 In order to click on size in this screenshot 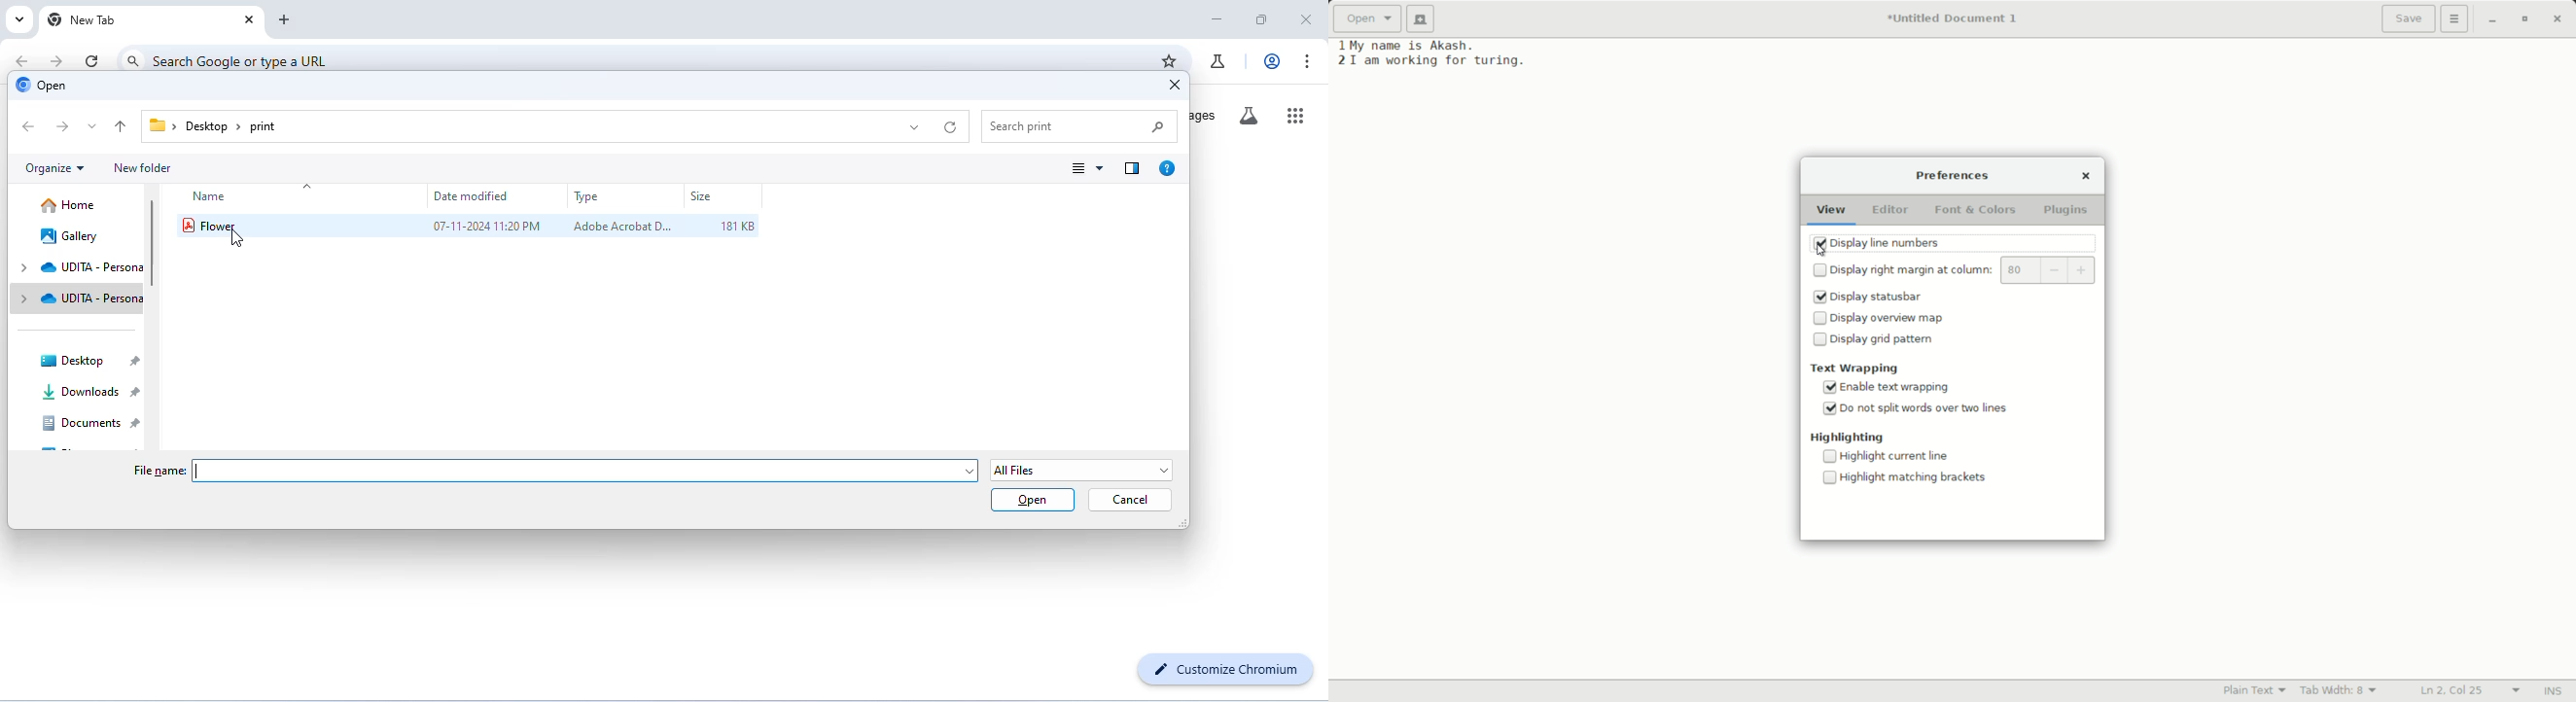, I will do `click(702, 197)`.